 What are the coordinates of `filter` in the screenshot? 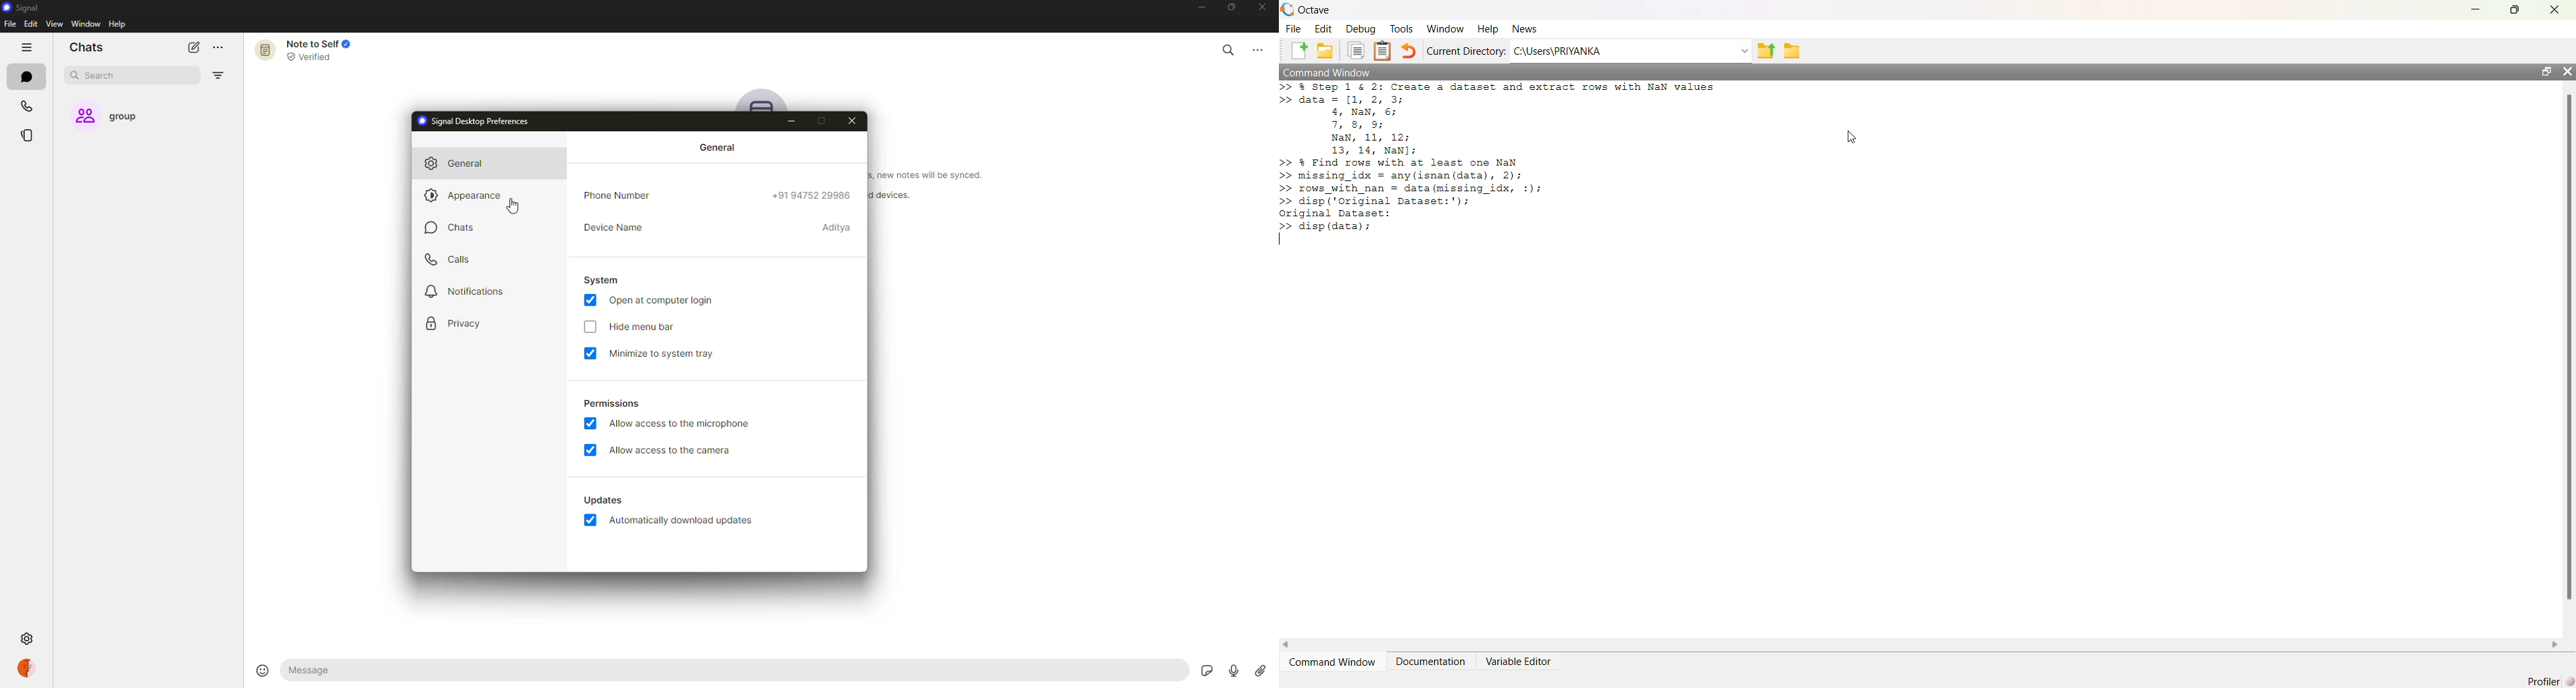 It's located at (217, 76).